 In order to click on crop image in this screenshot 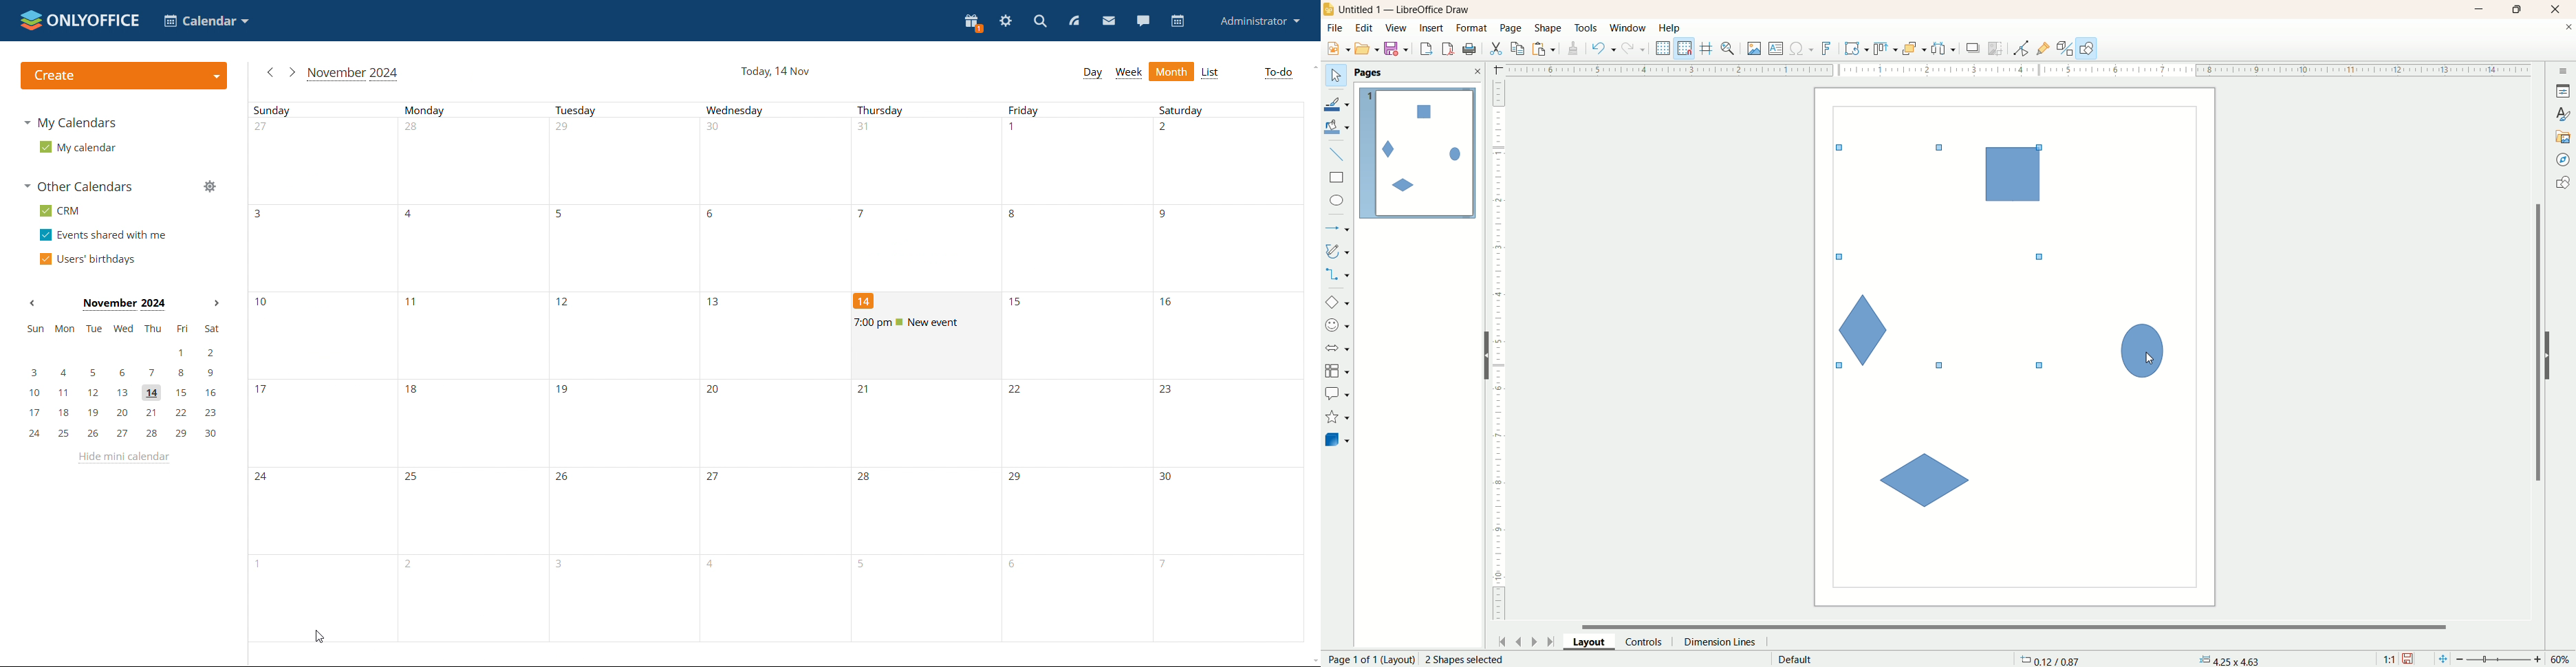, I will do `click(1996, 48)`.